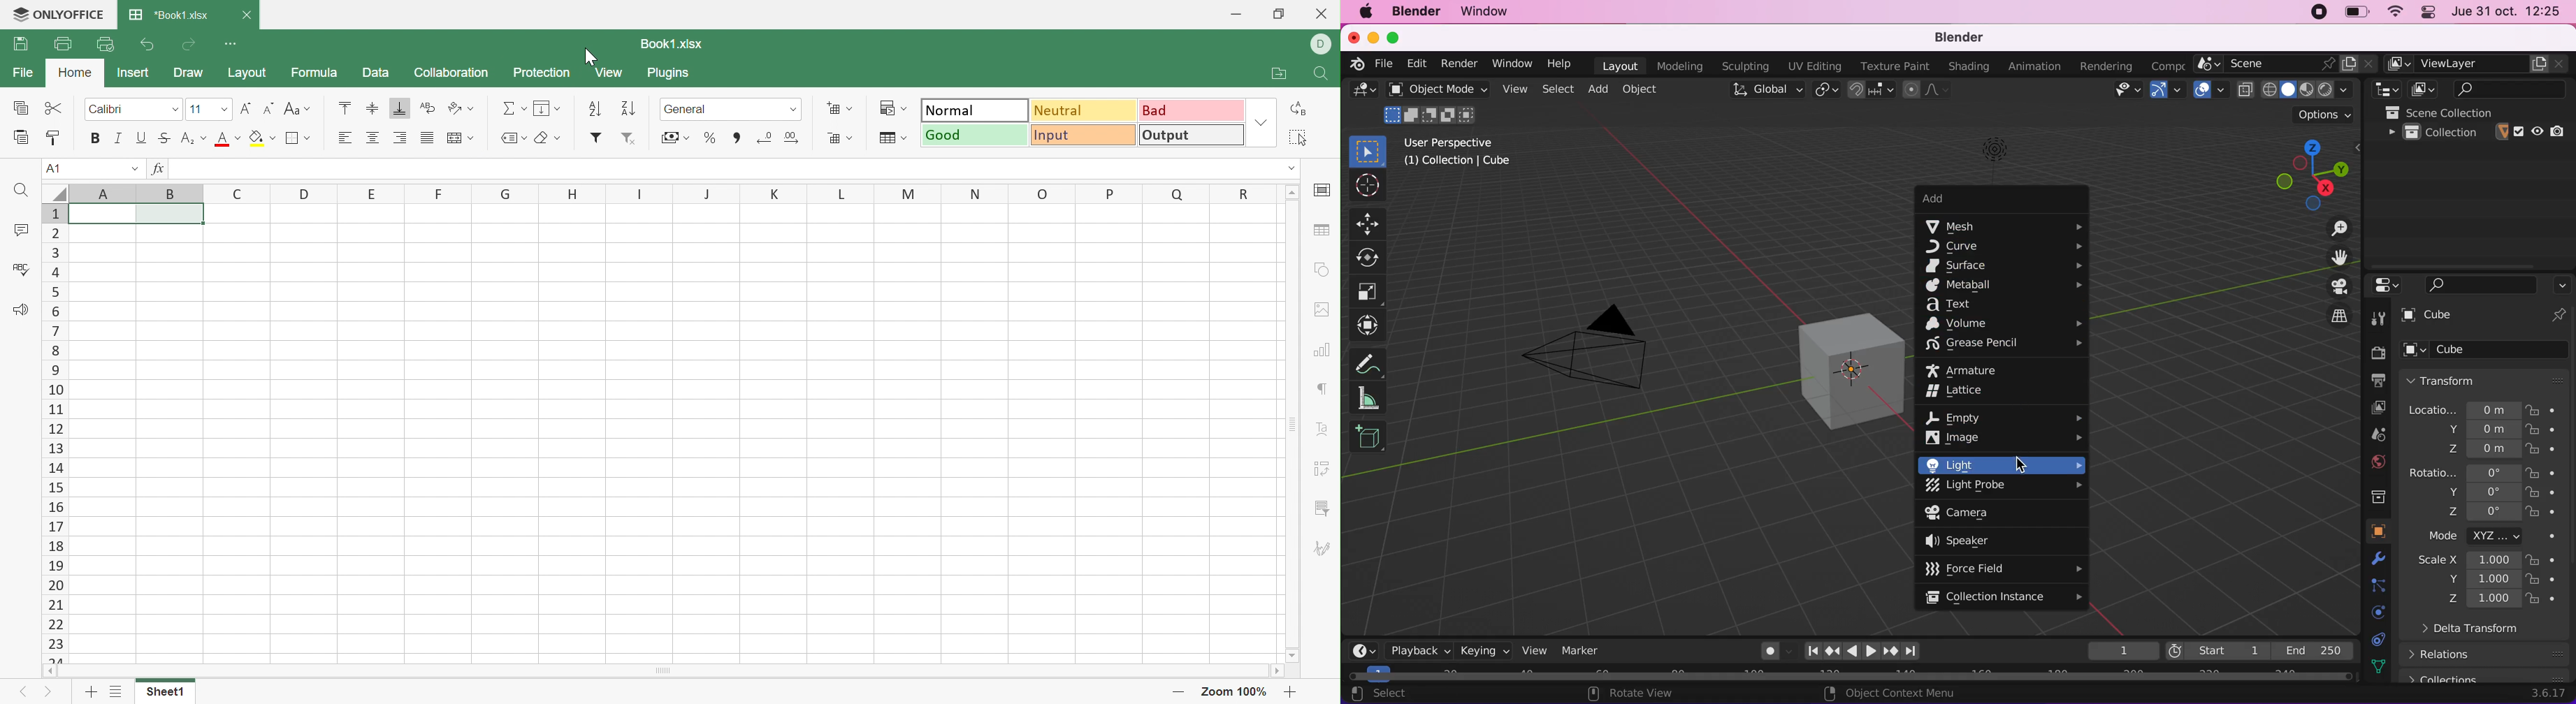 The height and width of the screenshot is (728, 2576). What do you see at coordinates (197, 110) in the screenshot?
I see `11` at bounding box center [197, 110].